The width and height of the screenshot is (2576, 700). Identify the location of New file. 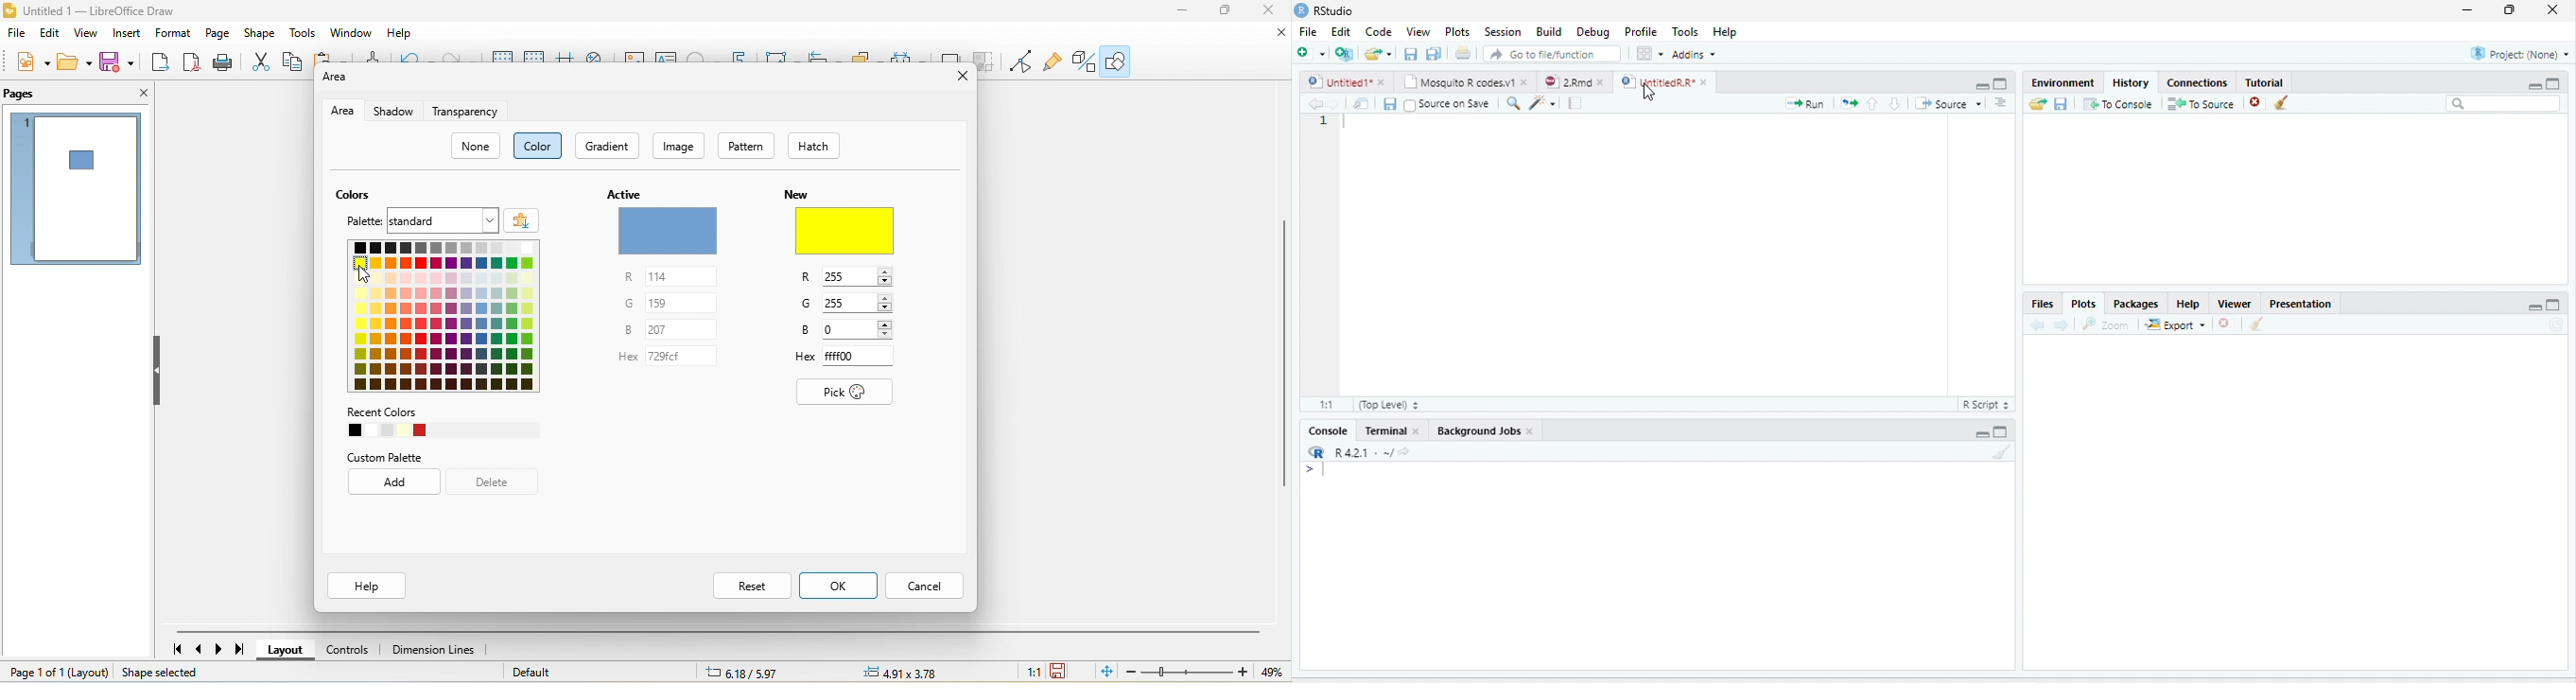
(1310, 53).